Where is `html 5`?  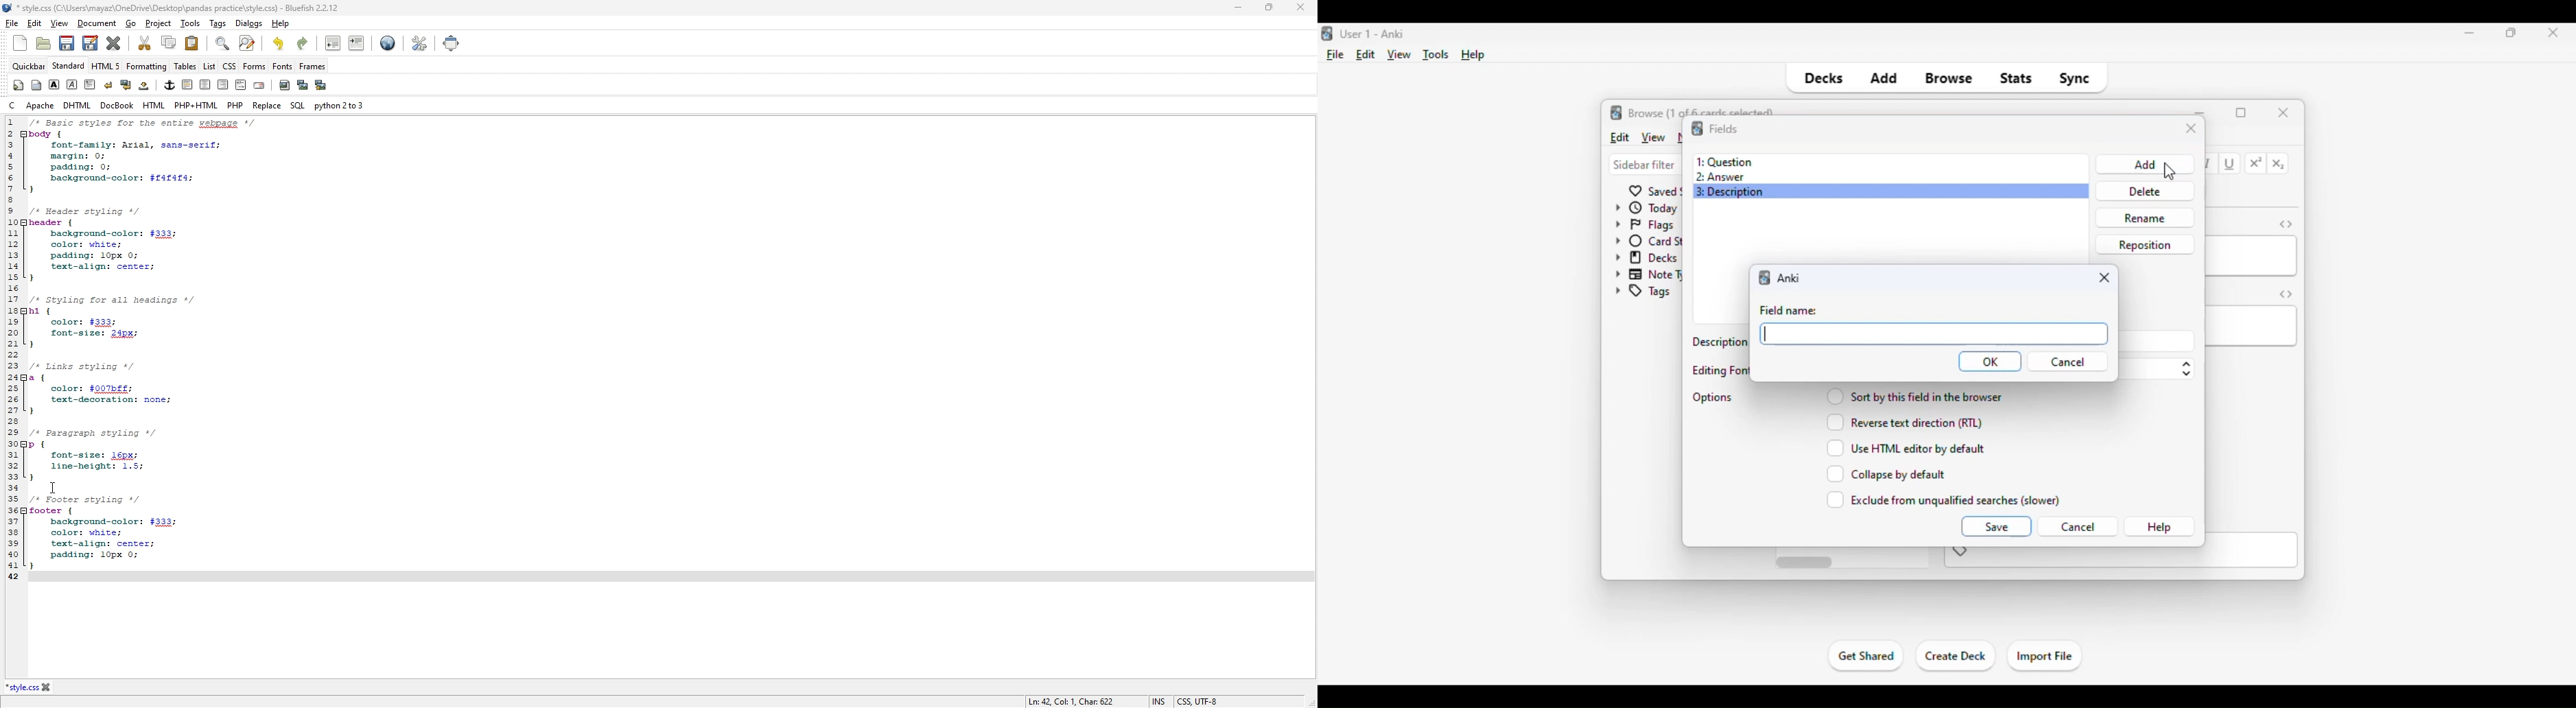 html 5 is located at coordinates (106, 66).